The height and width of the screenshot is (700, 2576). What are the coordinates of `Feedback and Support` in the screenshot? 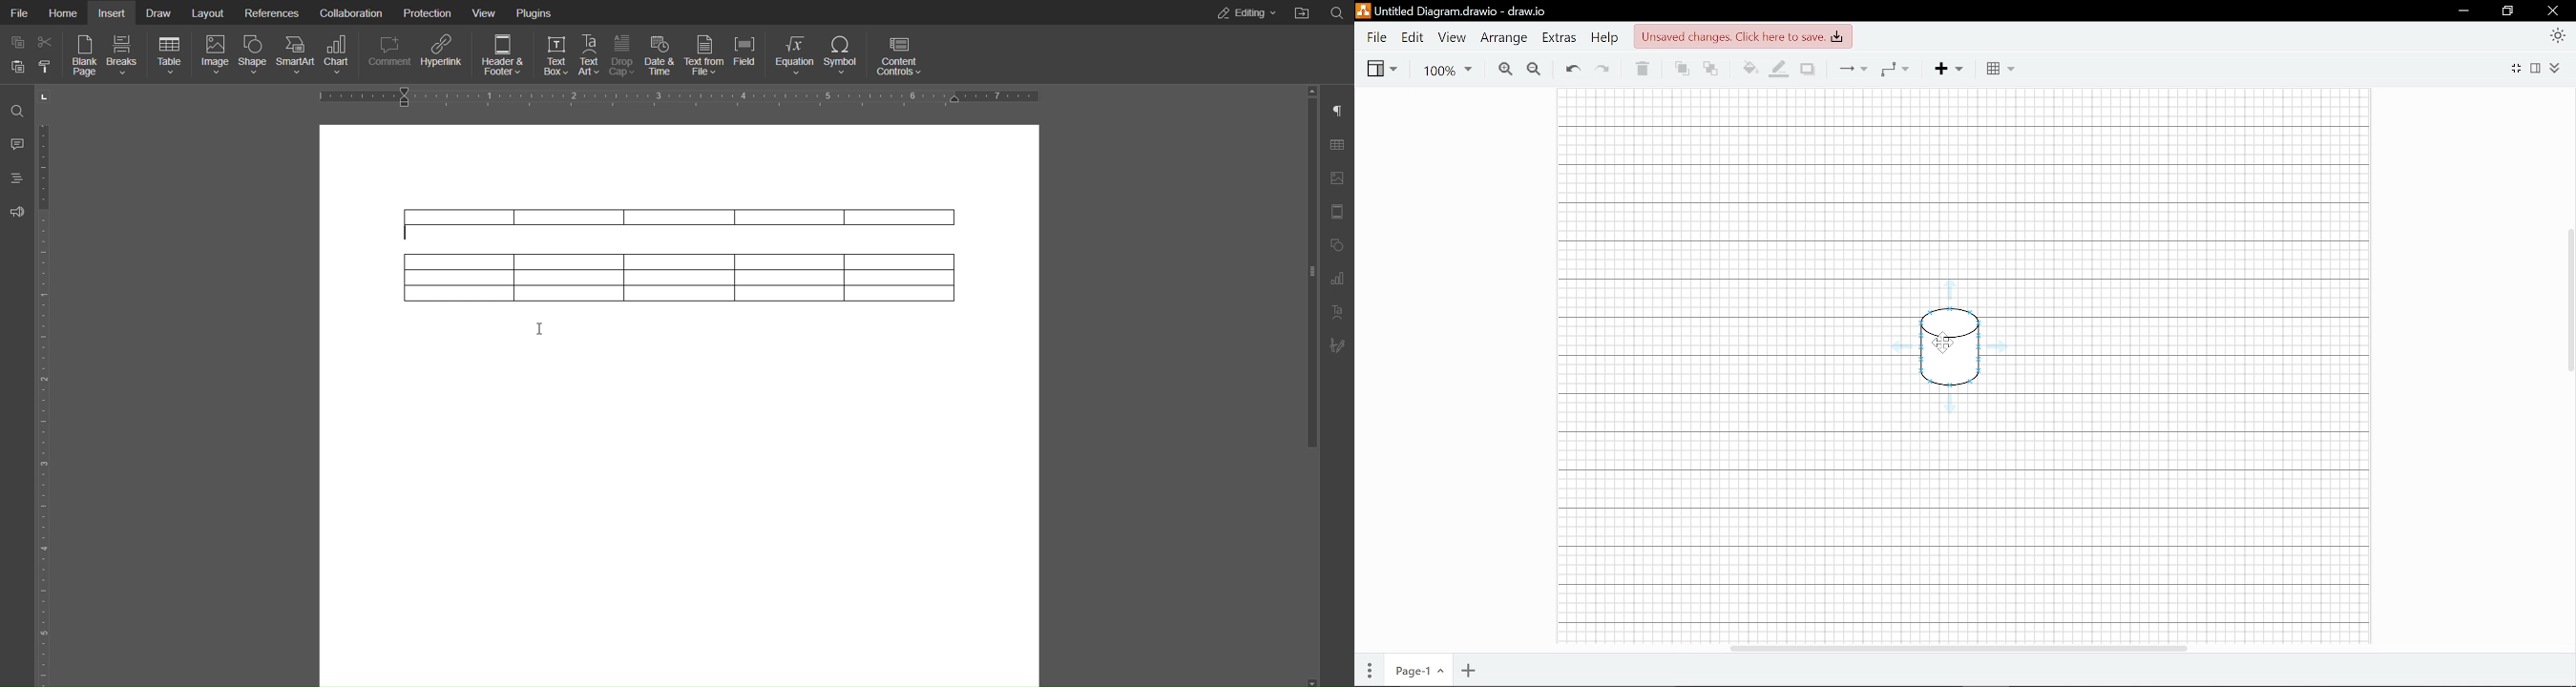 It's located at (16, 208).